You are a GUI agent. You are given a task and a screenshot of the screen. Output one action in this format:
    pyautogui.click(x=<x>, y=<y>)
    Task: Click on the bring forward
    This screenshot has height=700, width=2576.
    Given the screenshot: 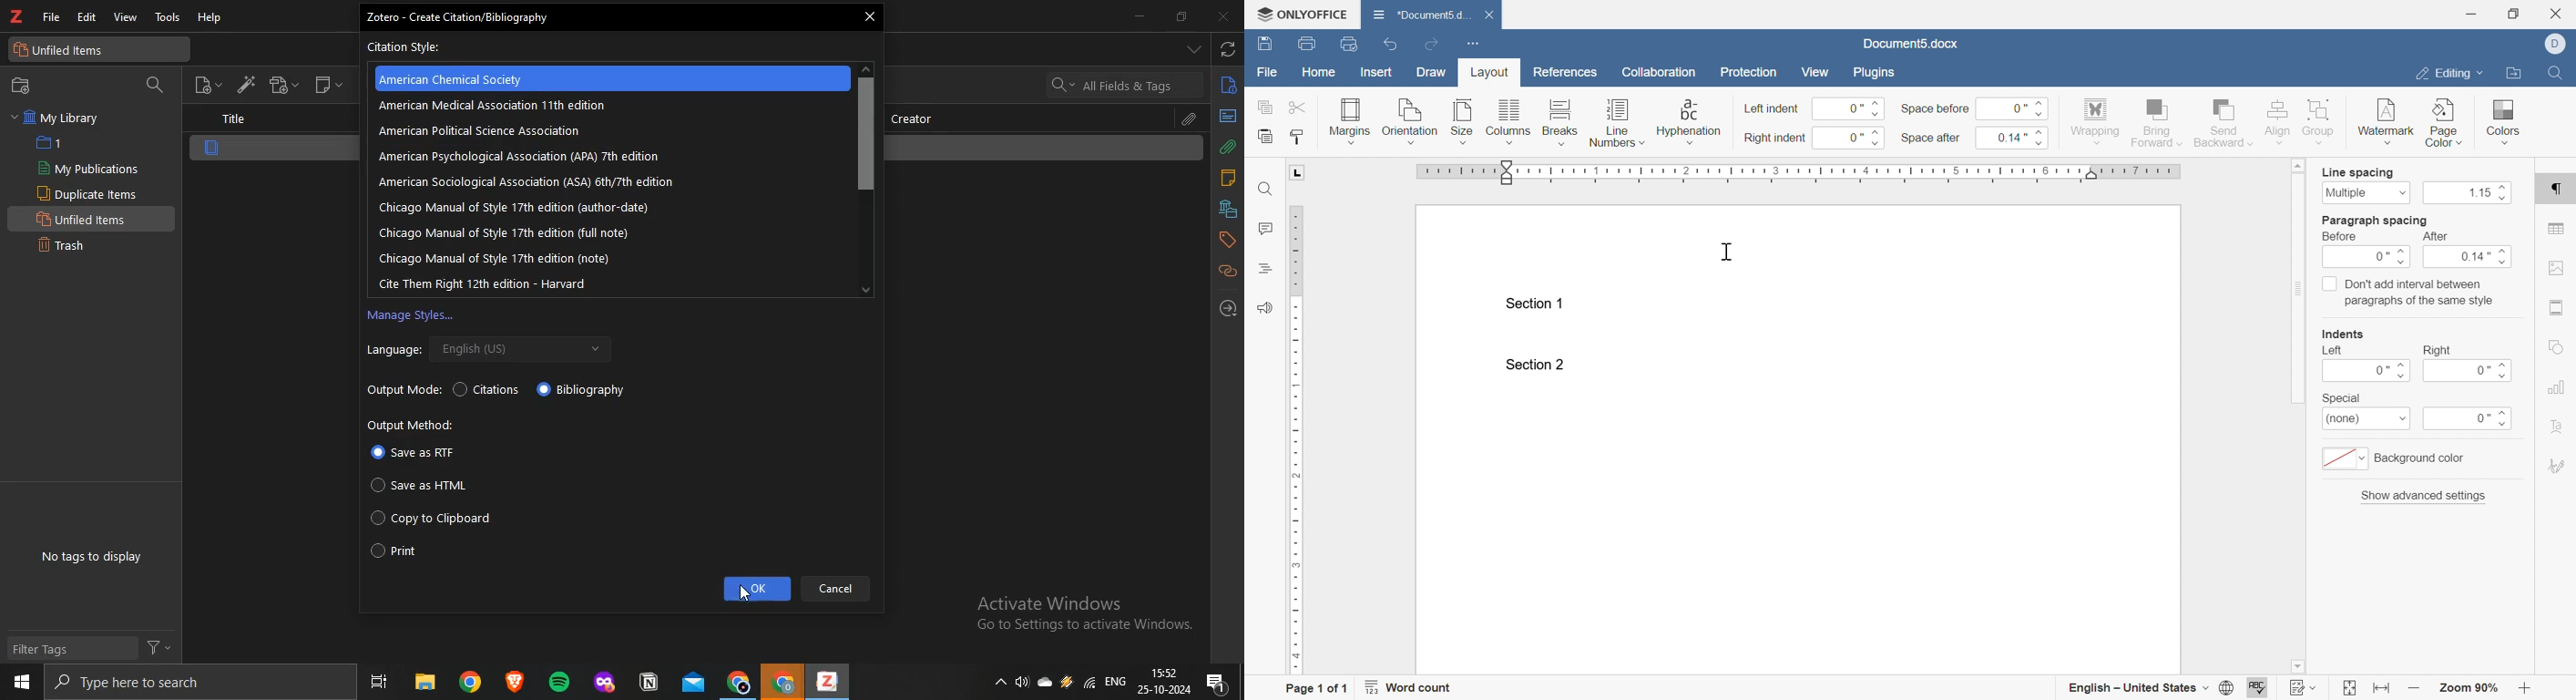 What is the action you would take?
    pyautogui.click(x=2156, y=122)
    